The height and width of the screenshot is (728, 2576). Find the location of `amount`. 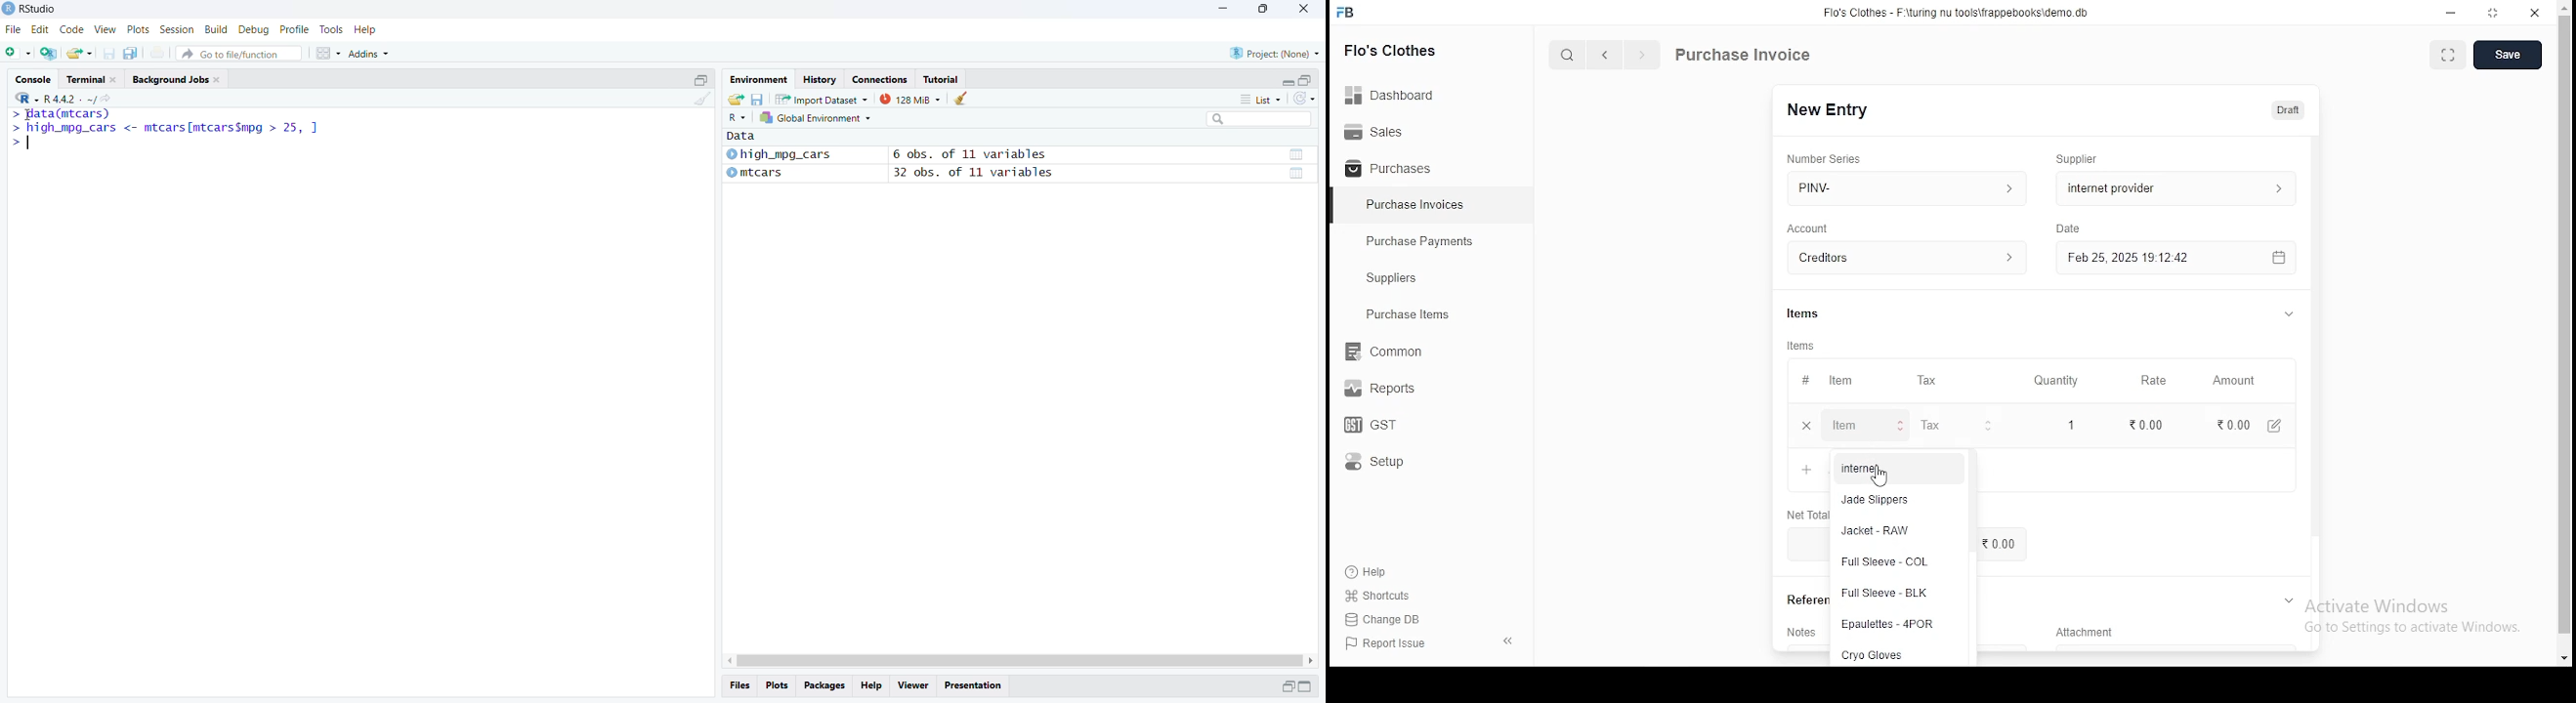

amount is located at coordinates (2240, 381).